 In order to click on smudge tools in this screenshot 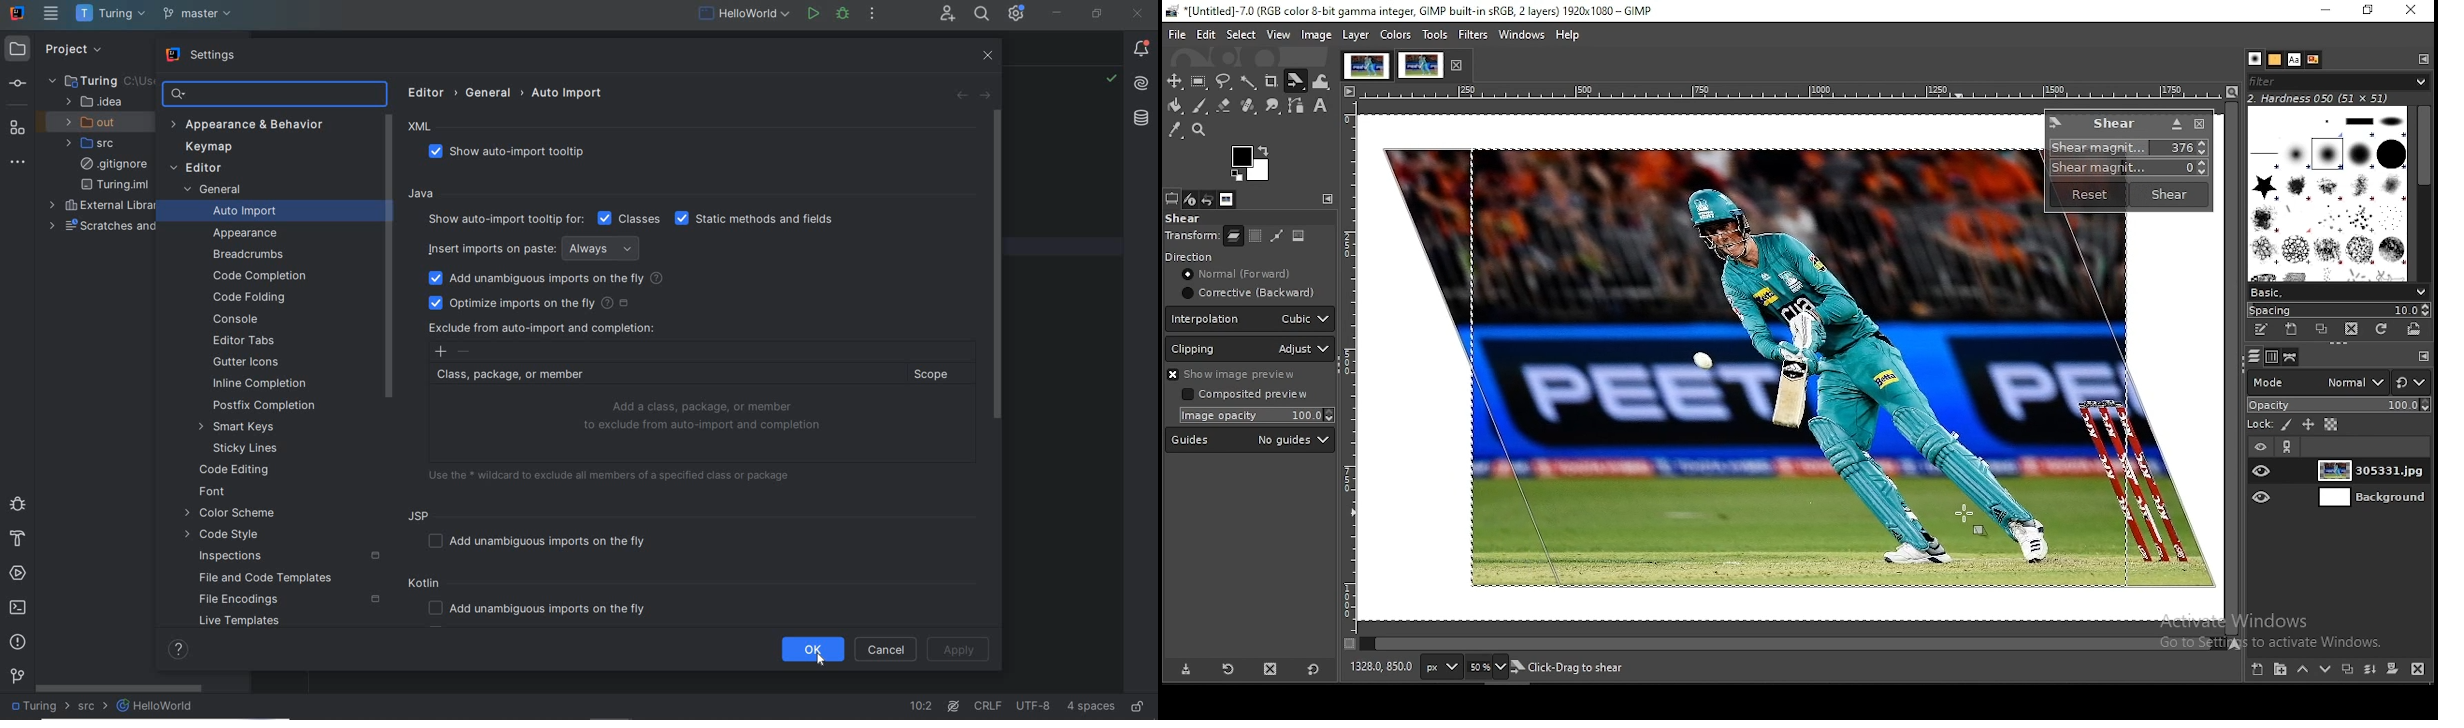, I will do `click(1271, 105)`.